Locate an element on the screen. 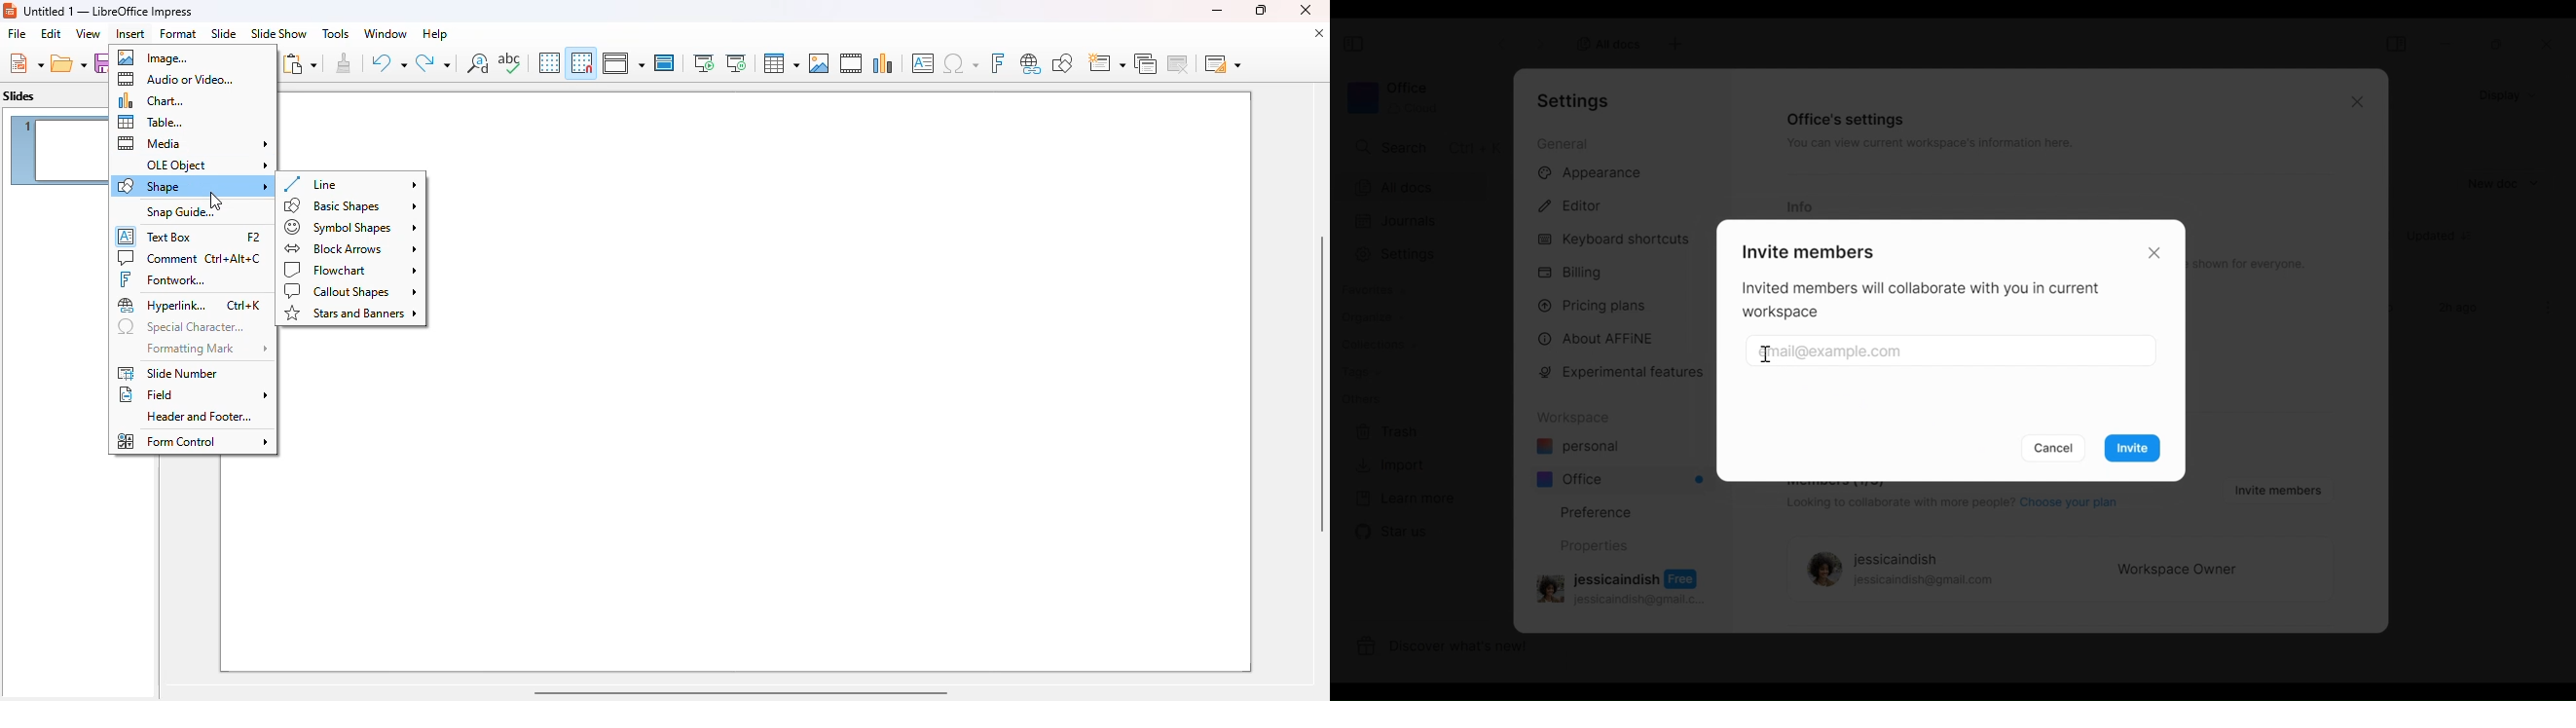 This screenshot has height=728, width=2576. close document is located at coordinates (1318, 33).